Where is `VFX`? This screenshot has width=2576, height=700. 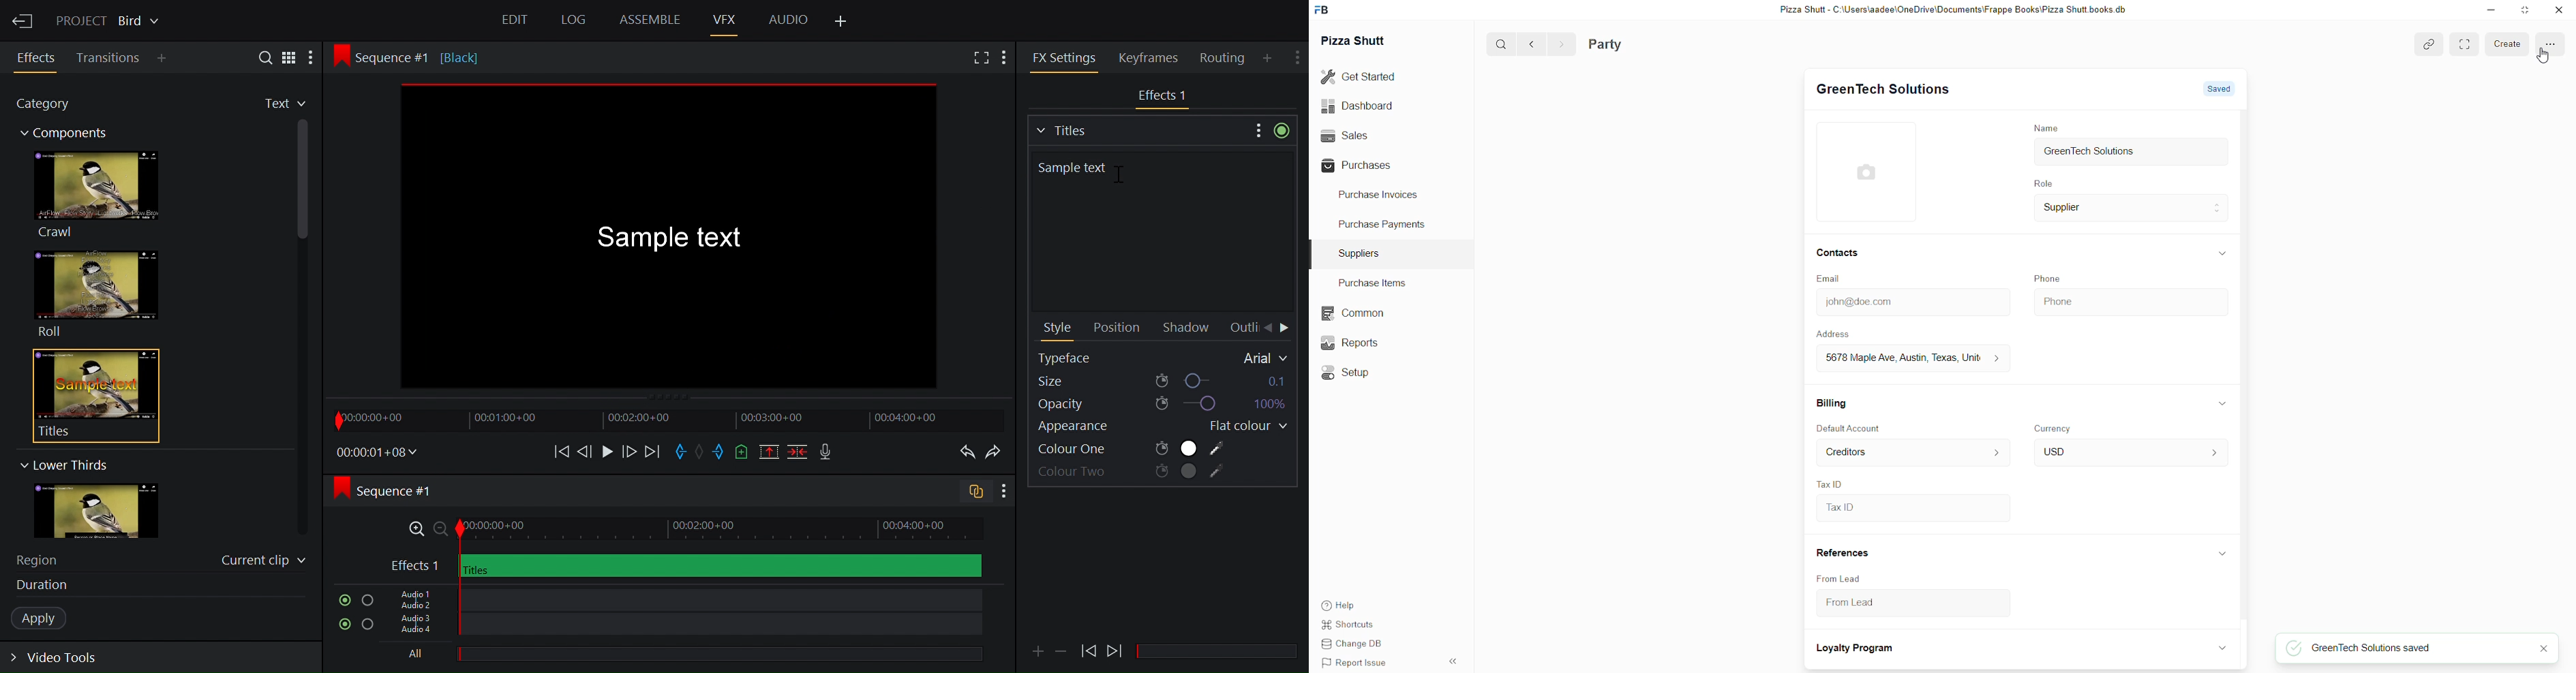
VFX is located at coordinates (726, 19).